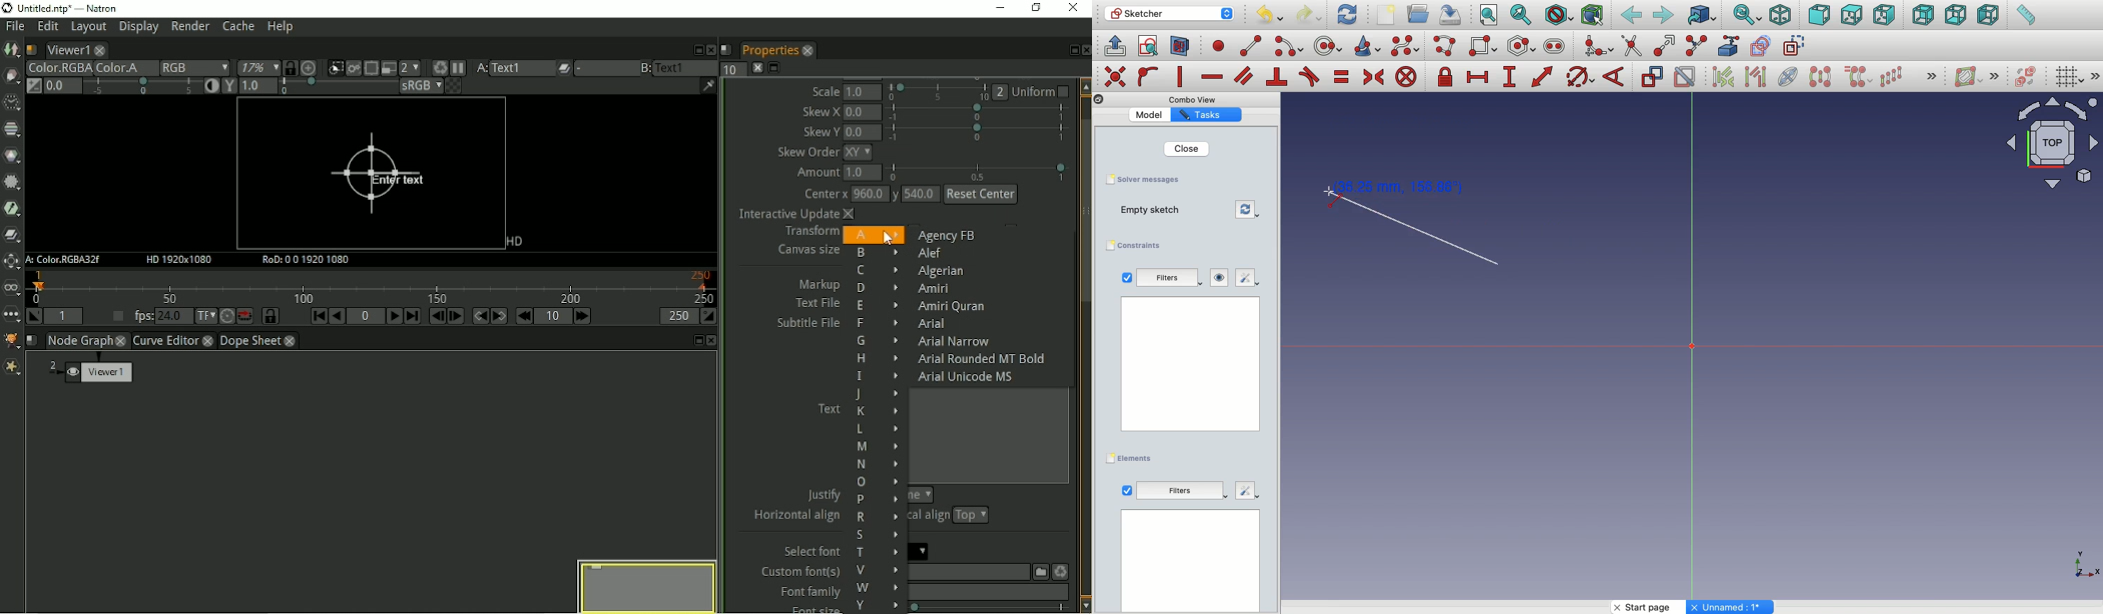  What do you see at coordinates (2025, 16) in the screenshot?
I see `Measure` at bounding box center [2025, 16].